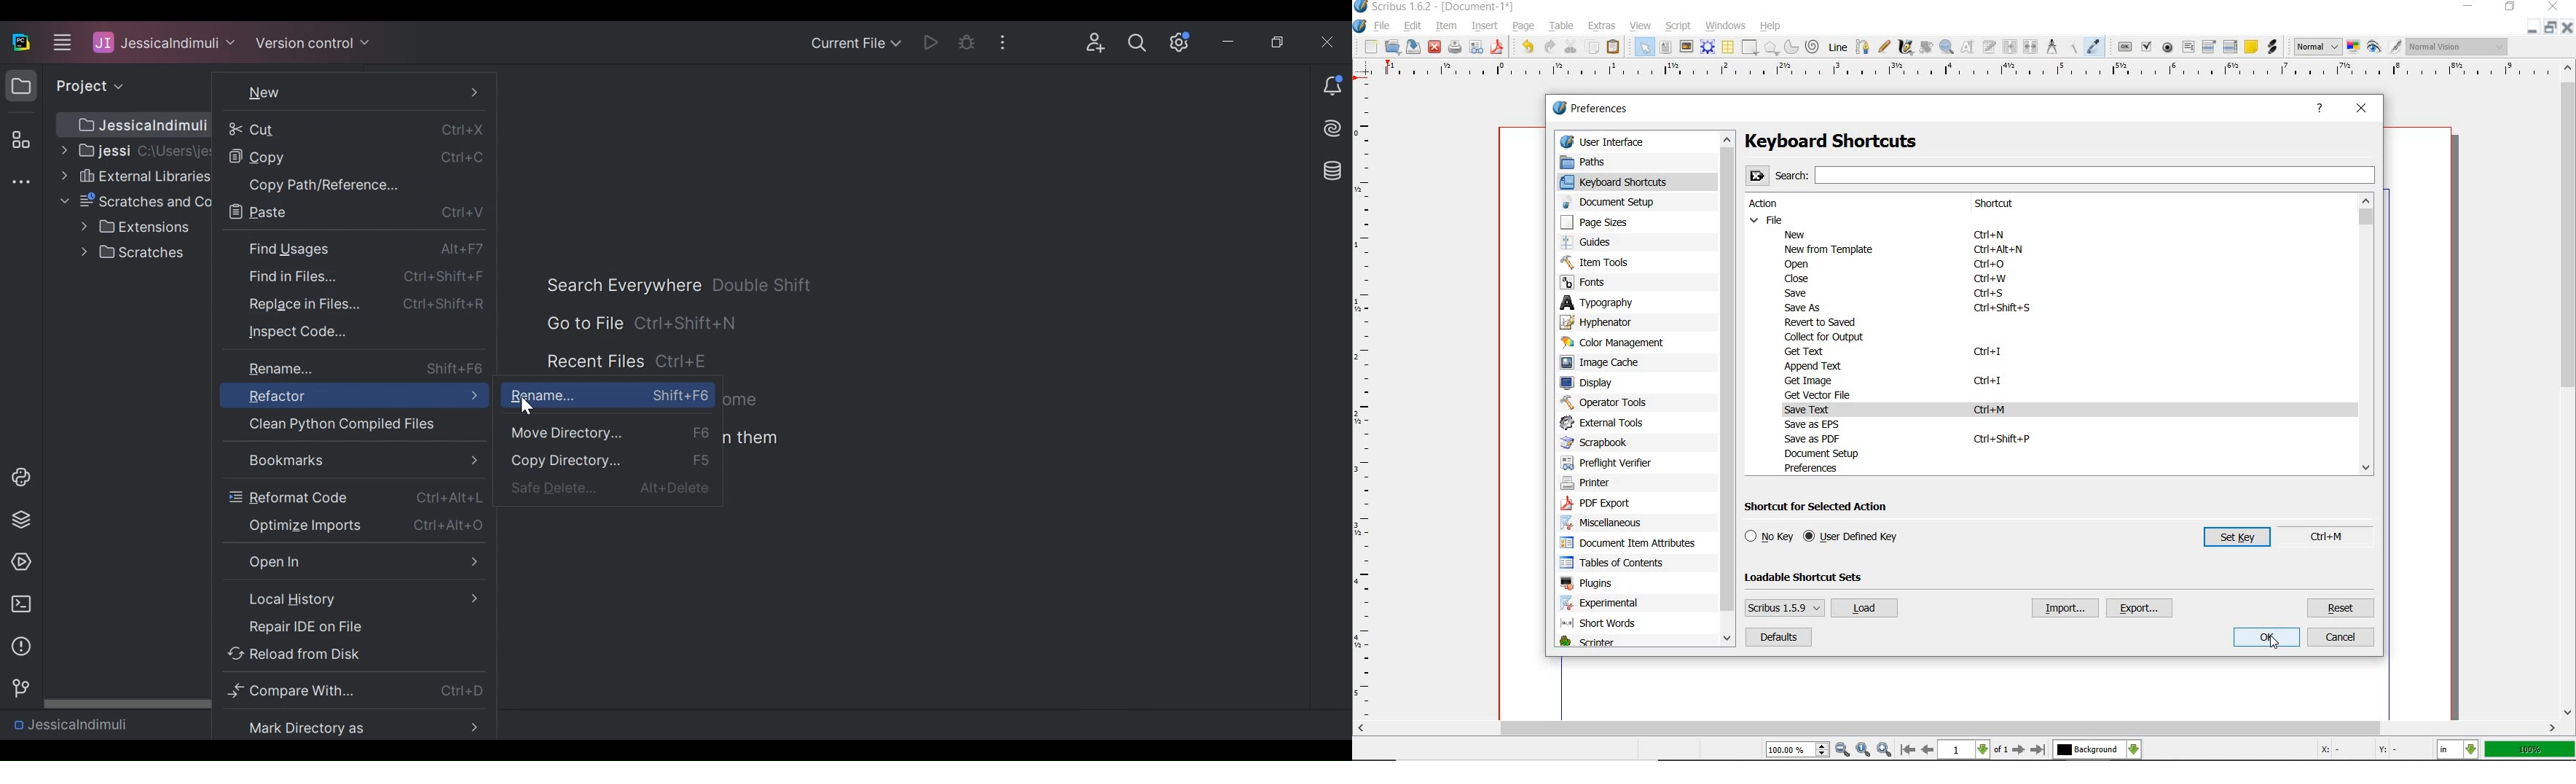 This screenshot has height=784, width=2576. Describe the element at coordinates (1618, 343) in the screenshot. I see `color management` at that location.